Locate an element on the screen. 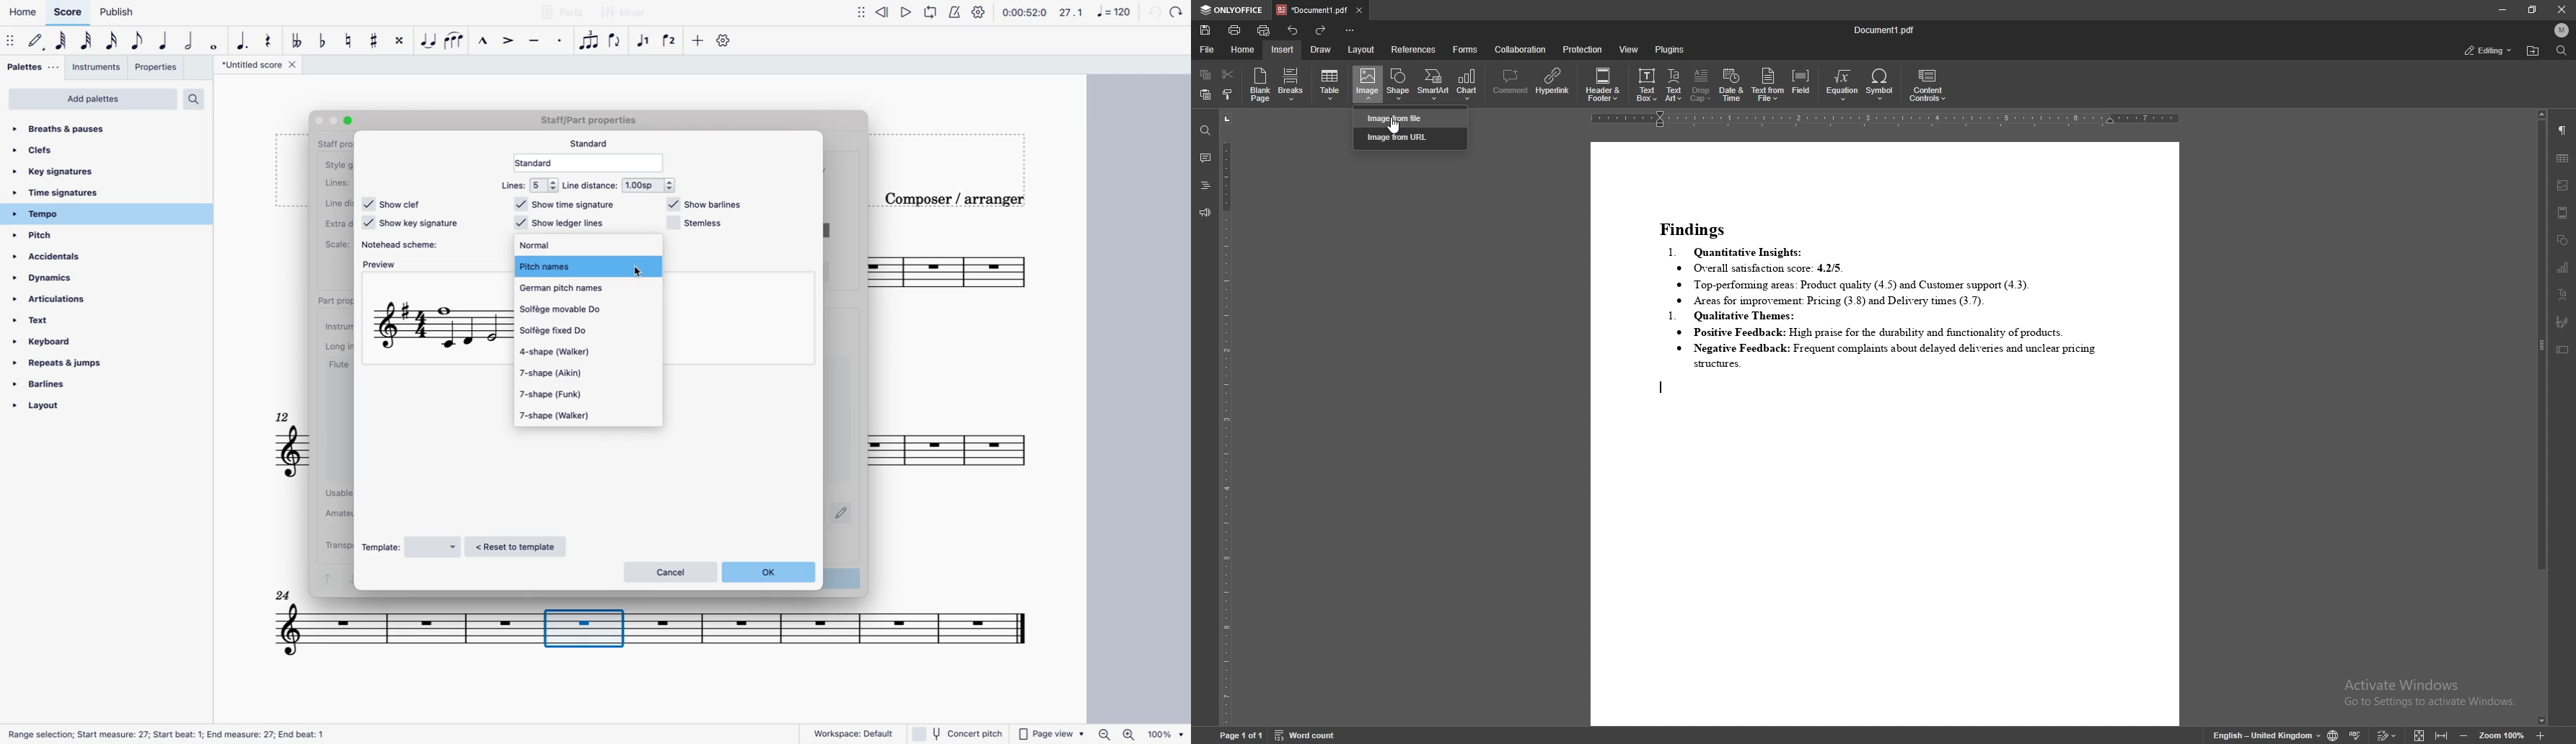  preview is located at coordinates (381, 266).